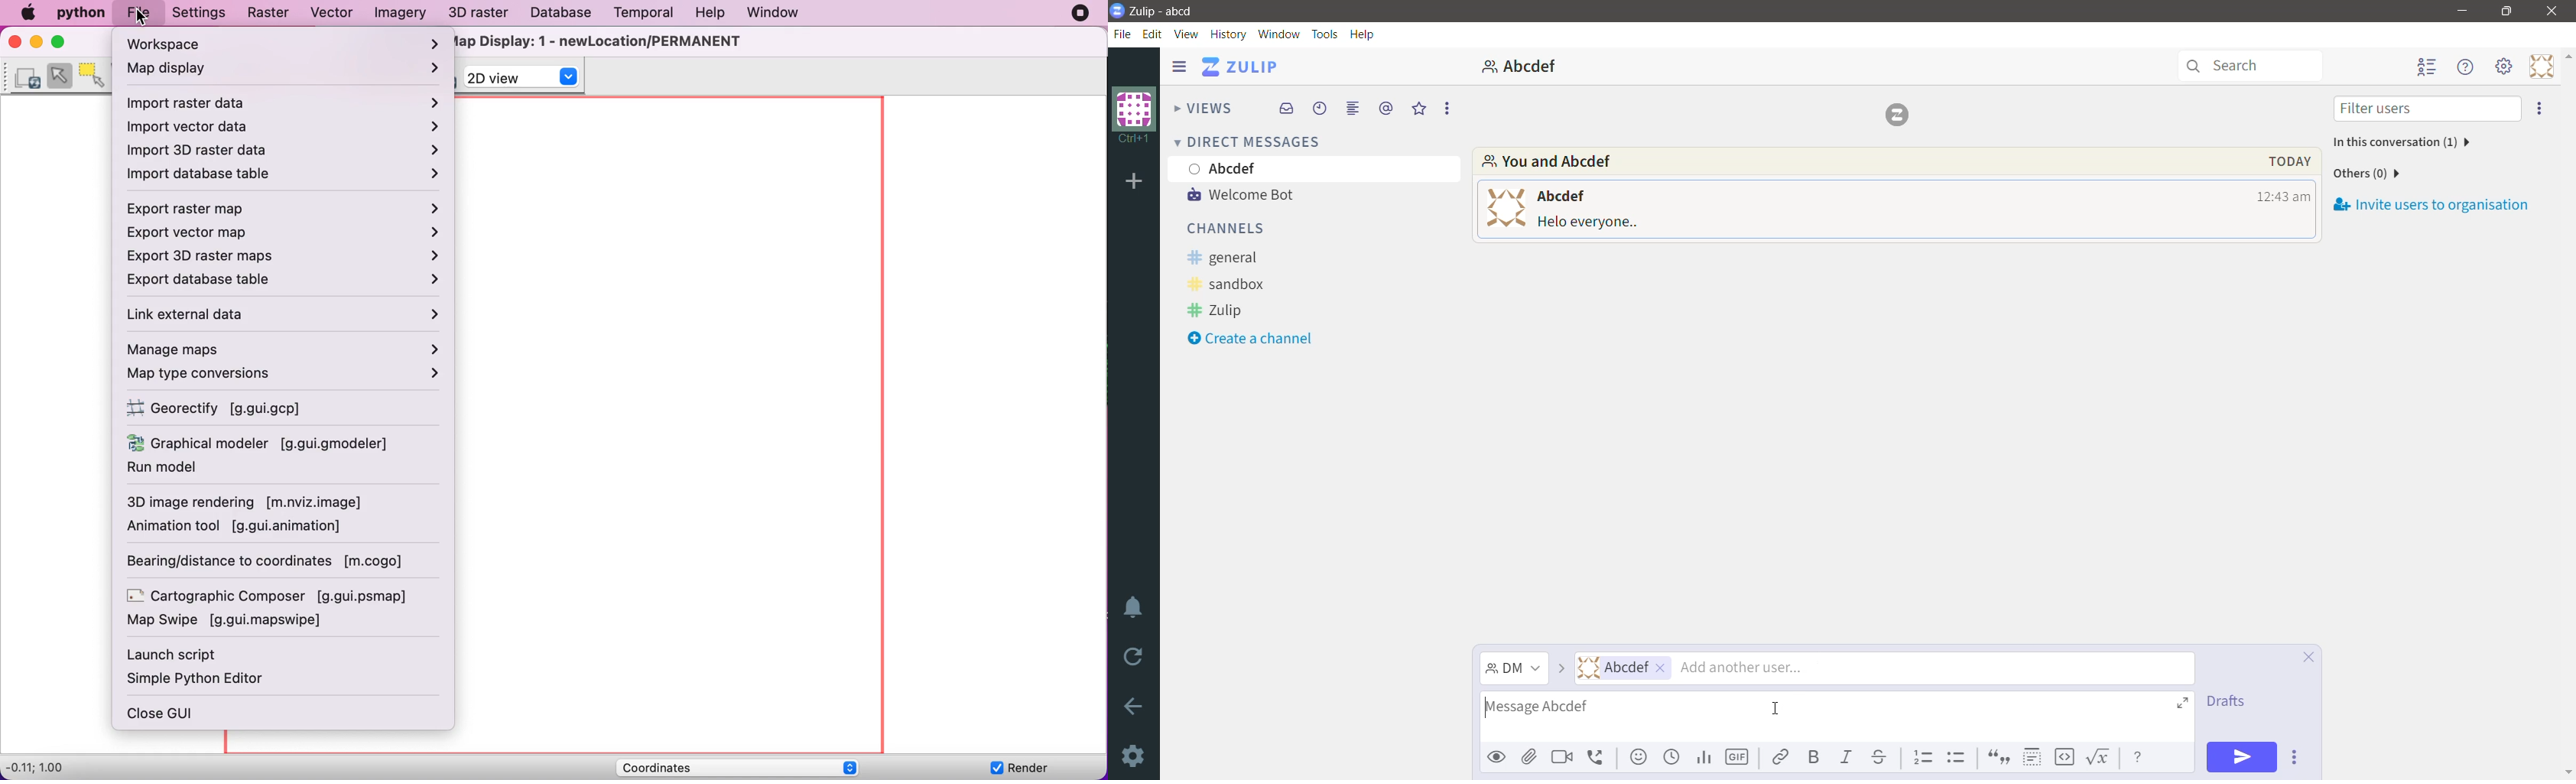 This screenshot has height=784, width=2576. What do you see at coordinates (2431, 204) in the screenshot?
I see `Invite users to organization` at bounding box center [2431, 204].